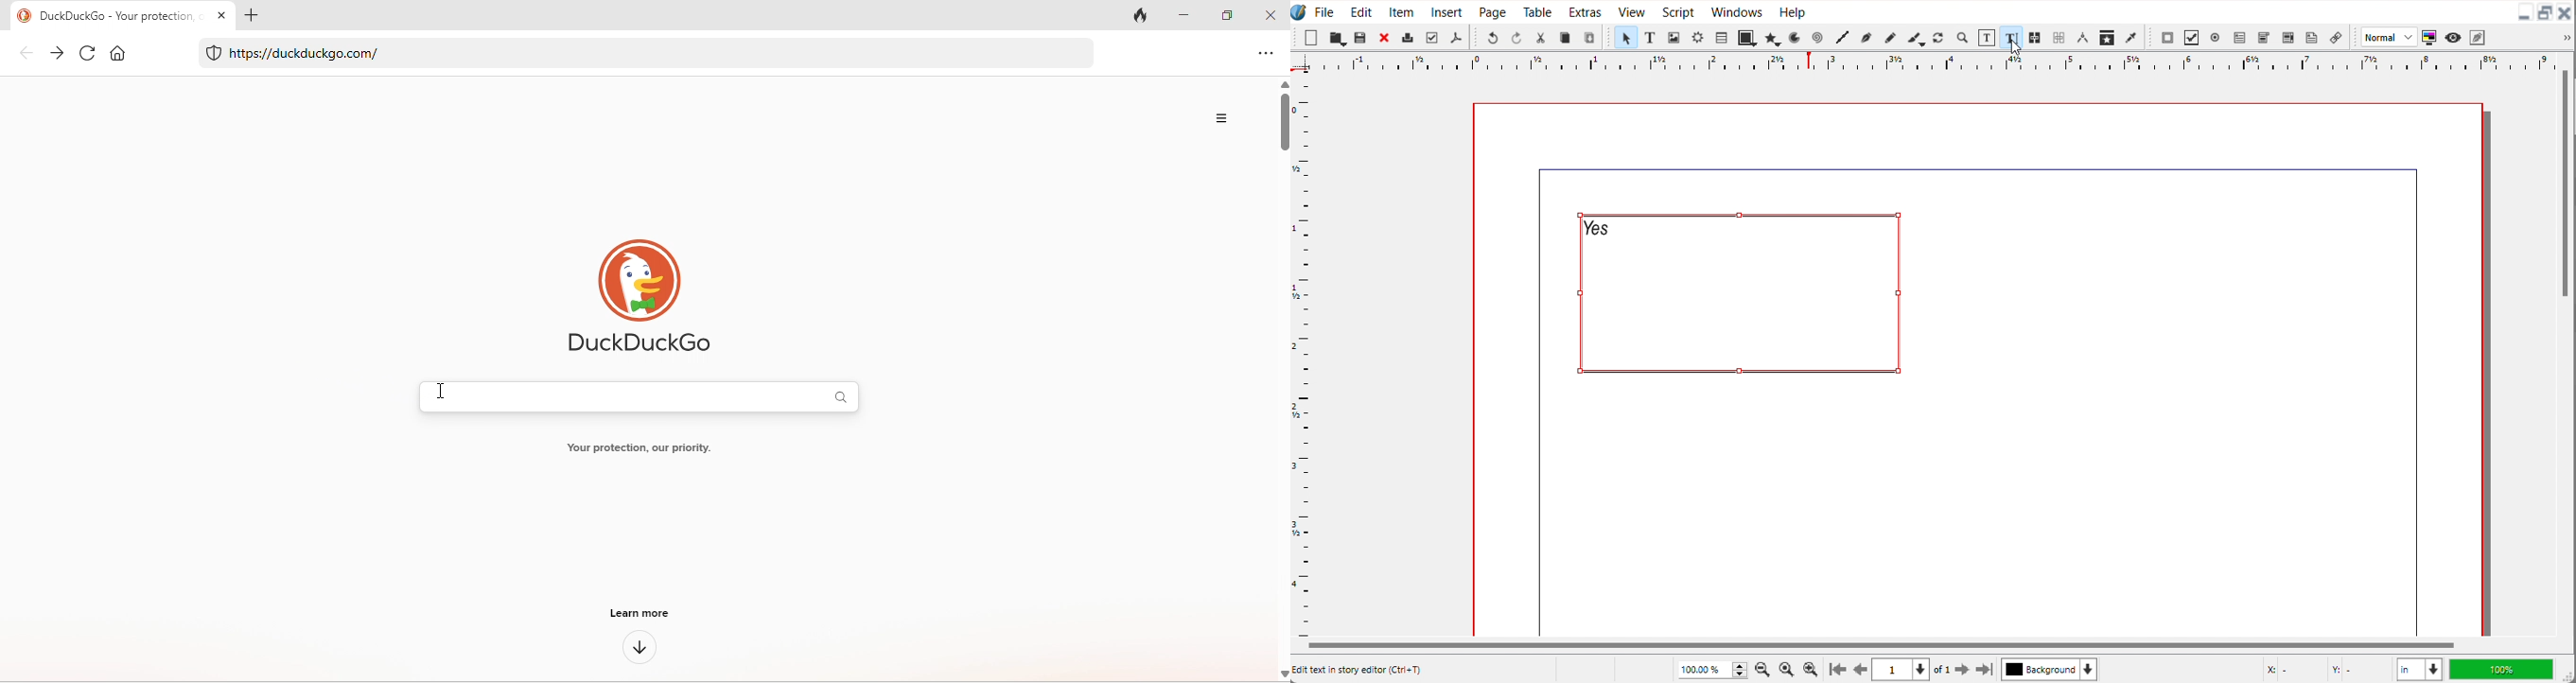  What do you see at coordinates (2565, 13) in the screenshot?
I see `Close` at bounding box center [2565, 13].